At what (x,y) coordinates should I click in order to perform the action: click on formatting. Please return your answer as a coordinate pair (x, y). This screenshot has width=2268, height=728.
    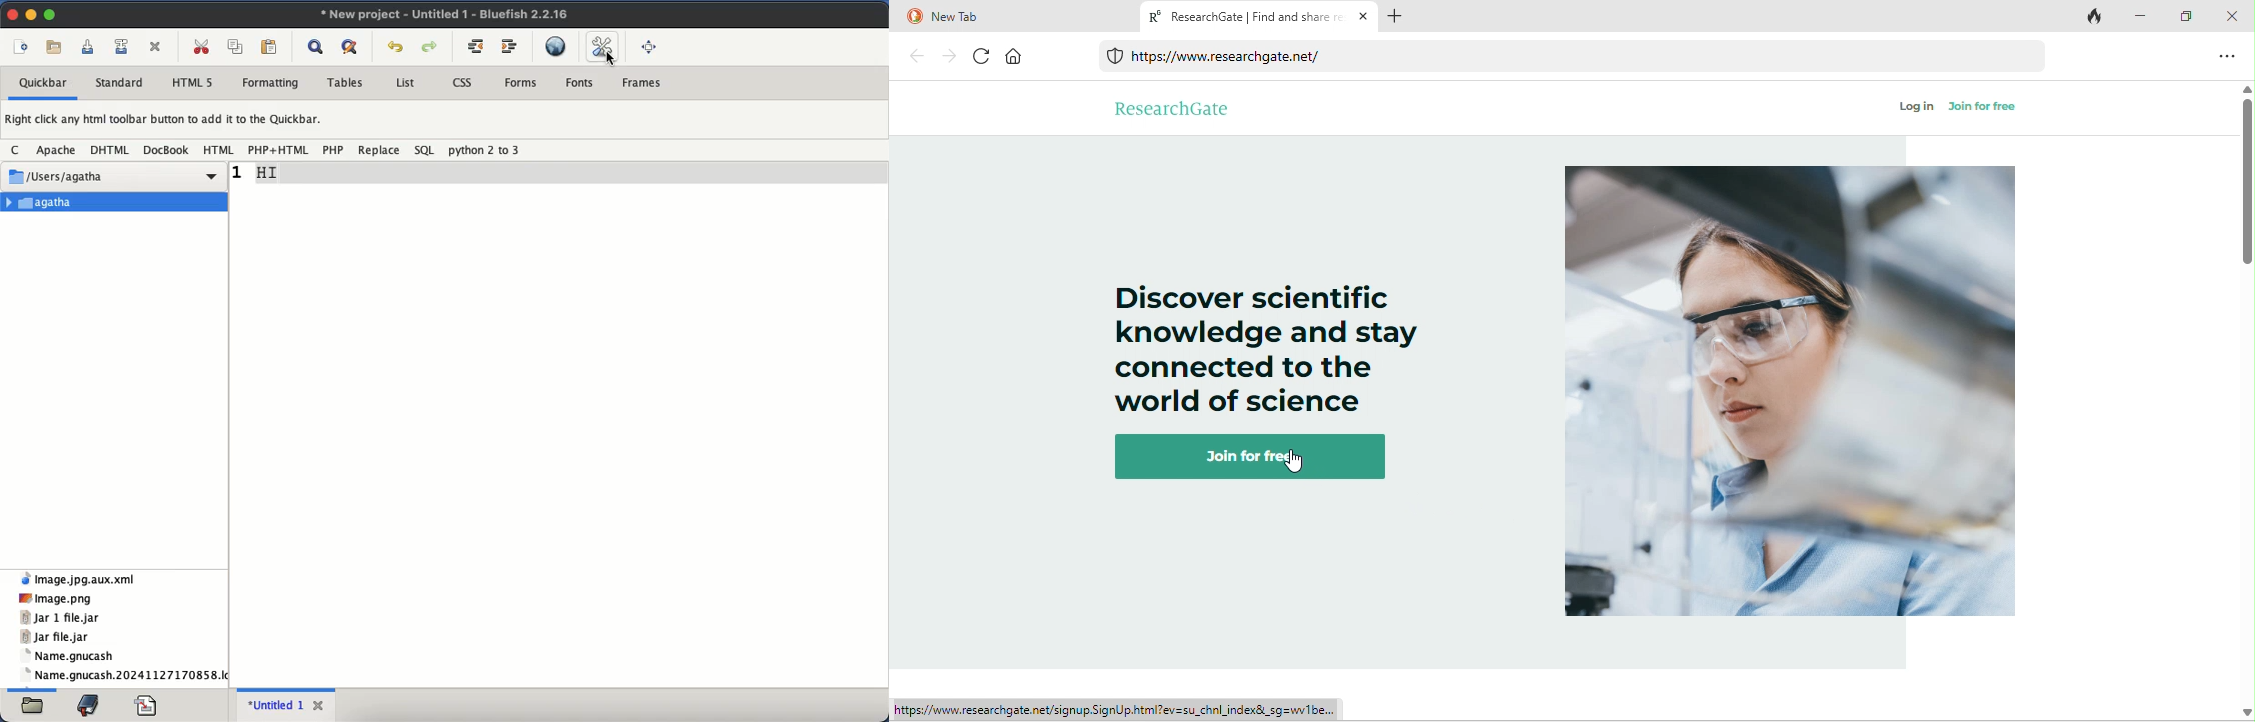
    Looking at the image, I should click on (270, 84).